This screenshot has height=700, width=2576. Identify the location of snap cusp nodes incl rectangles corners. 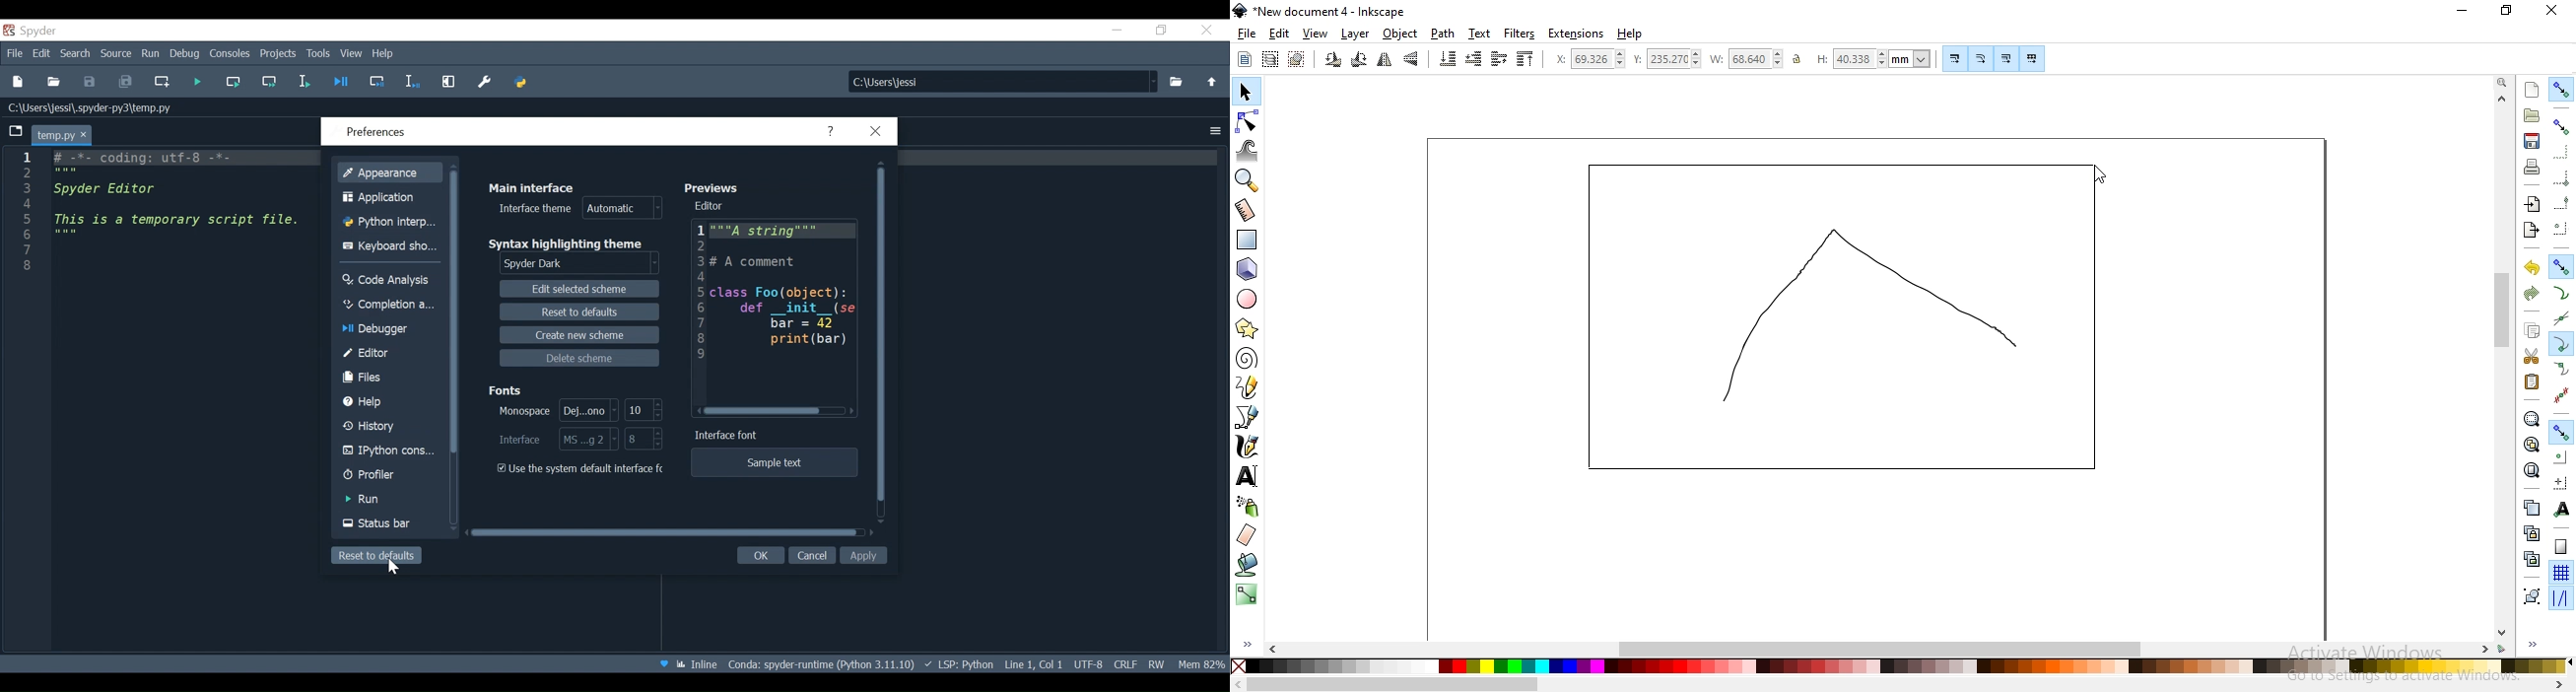
(2560, 344).